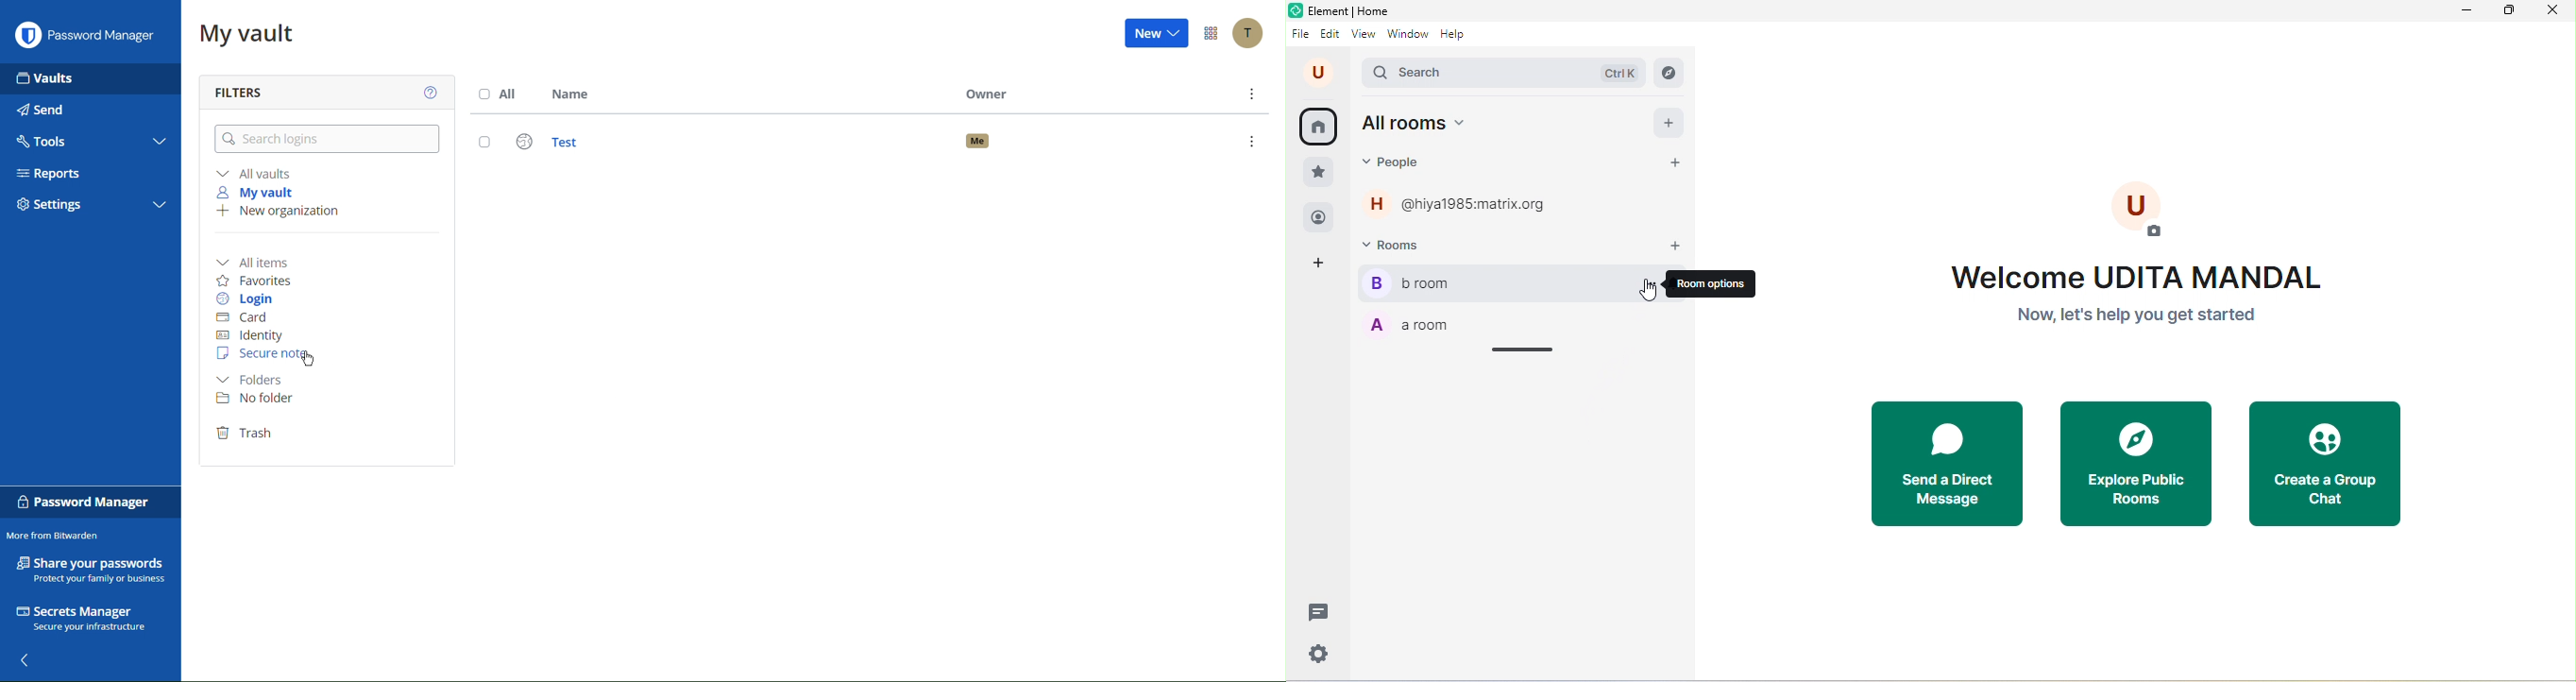 The height and width of the screenshot is (700, 2576). Describe the element at coordinates (1296, 11) in the screenshot. I see `element logo` at that location.